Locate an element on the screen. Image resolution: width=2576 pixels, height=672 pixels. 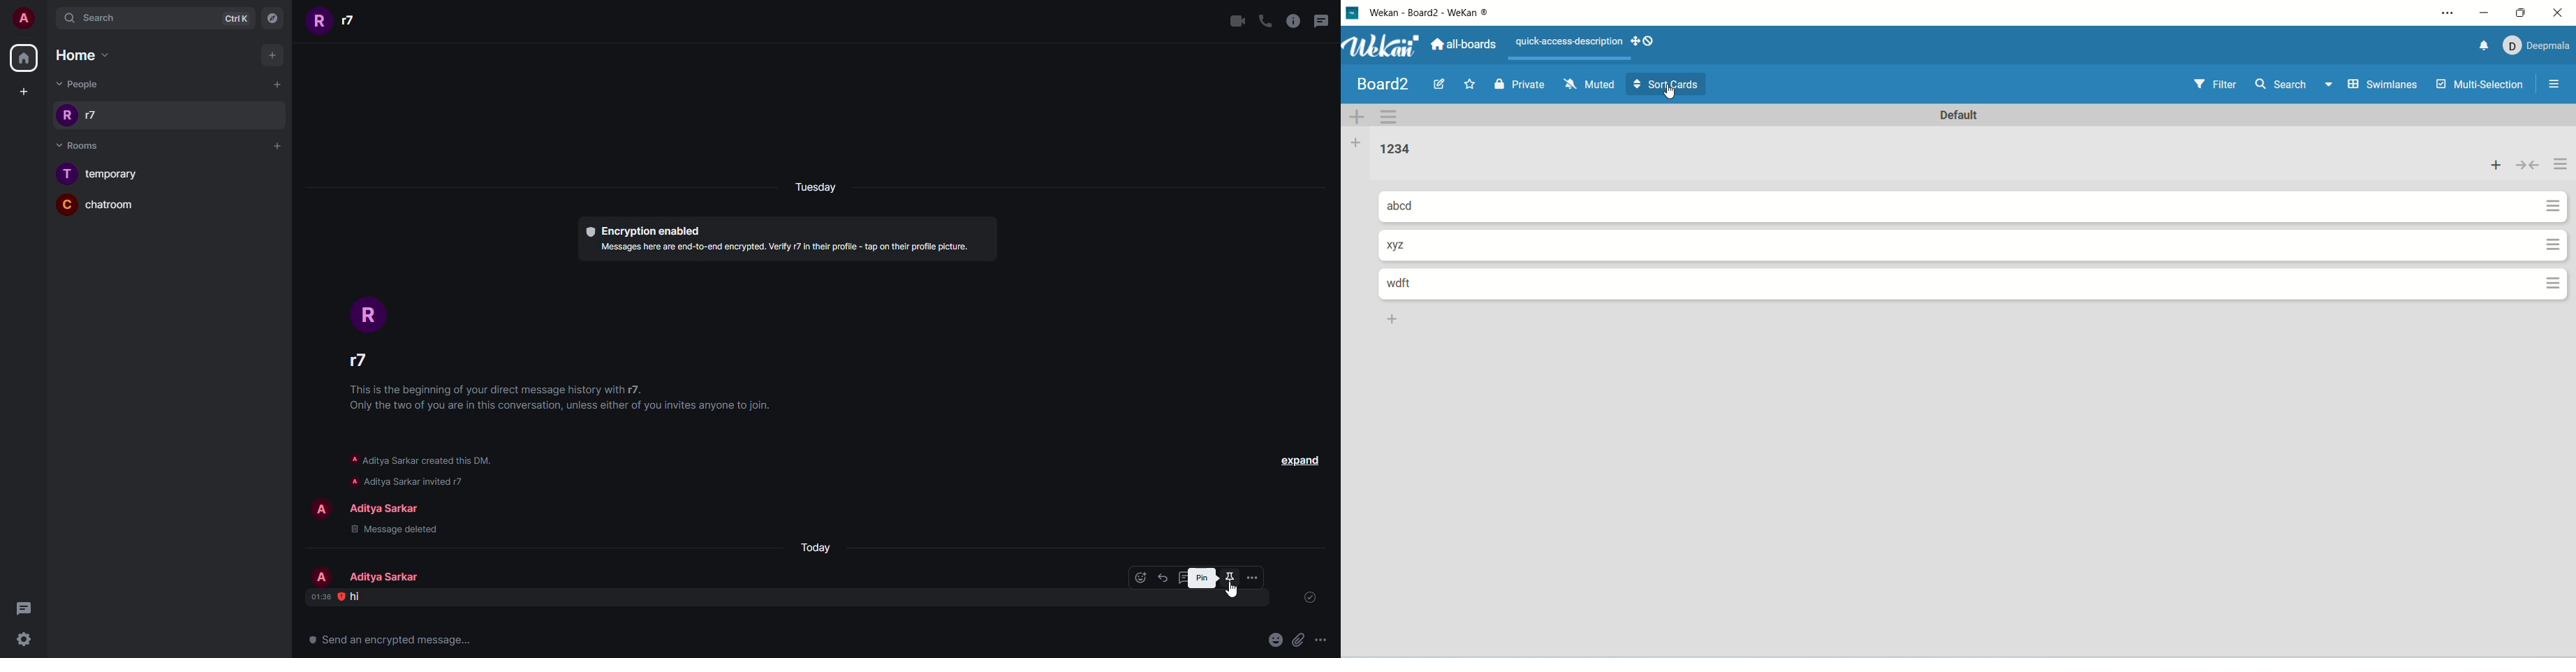
people is located at coordinates (388, 576).